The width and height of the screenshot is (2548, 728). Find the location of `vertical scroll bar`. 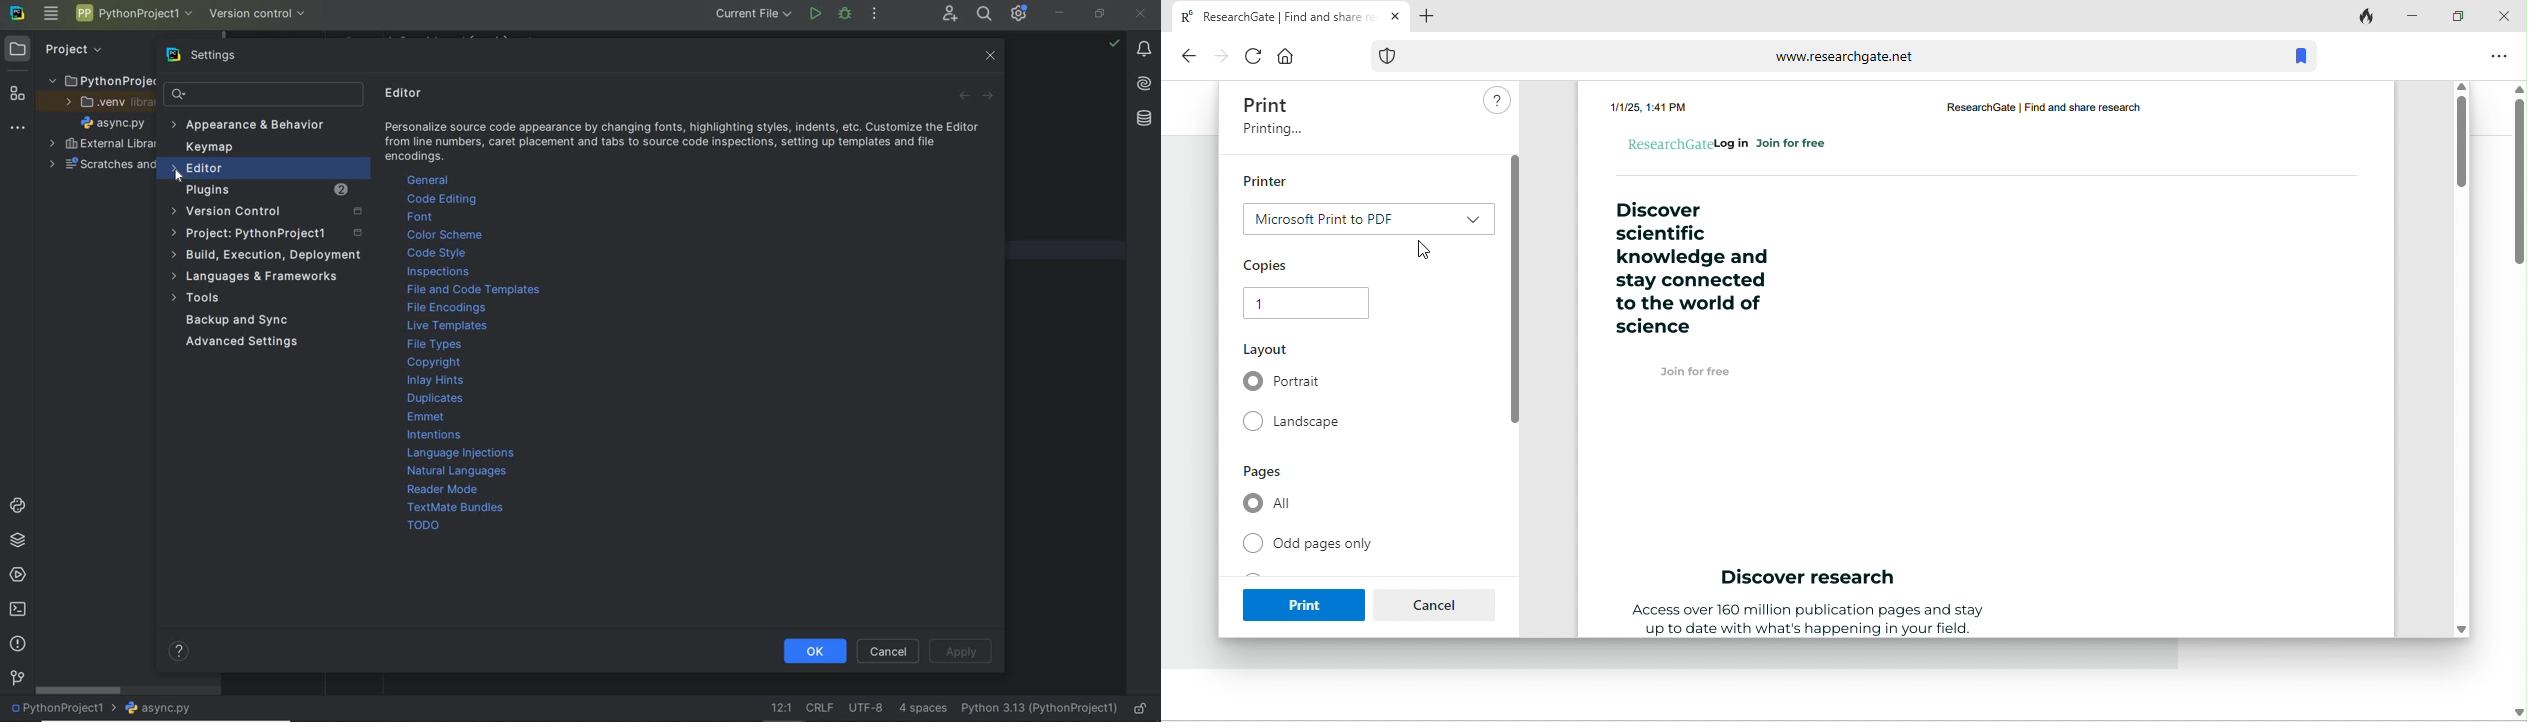

vertical scroll bar is located at coordinates (2517, 173).